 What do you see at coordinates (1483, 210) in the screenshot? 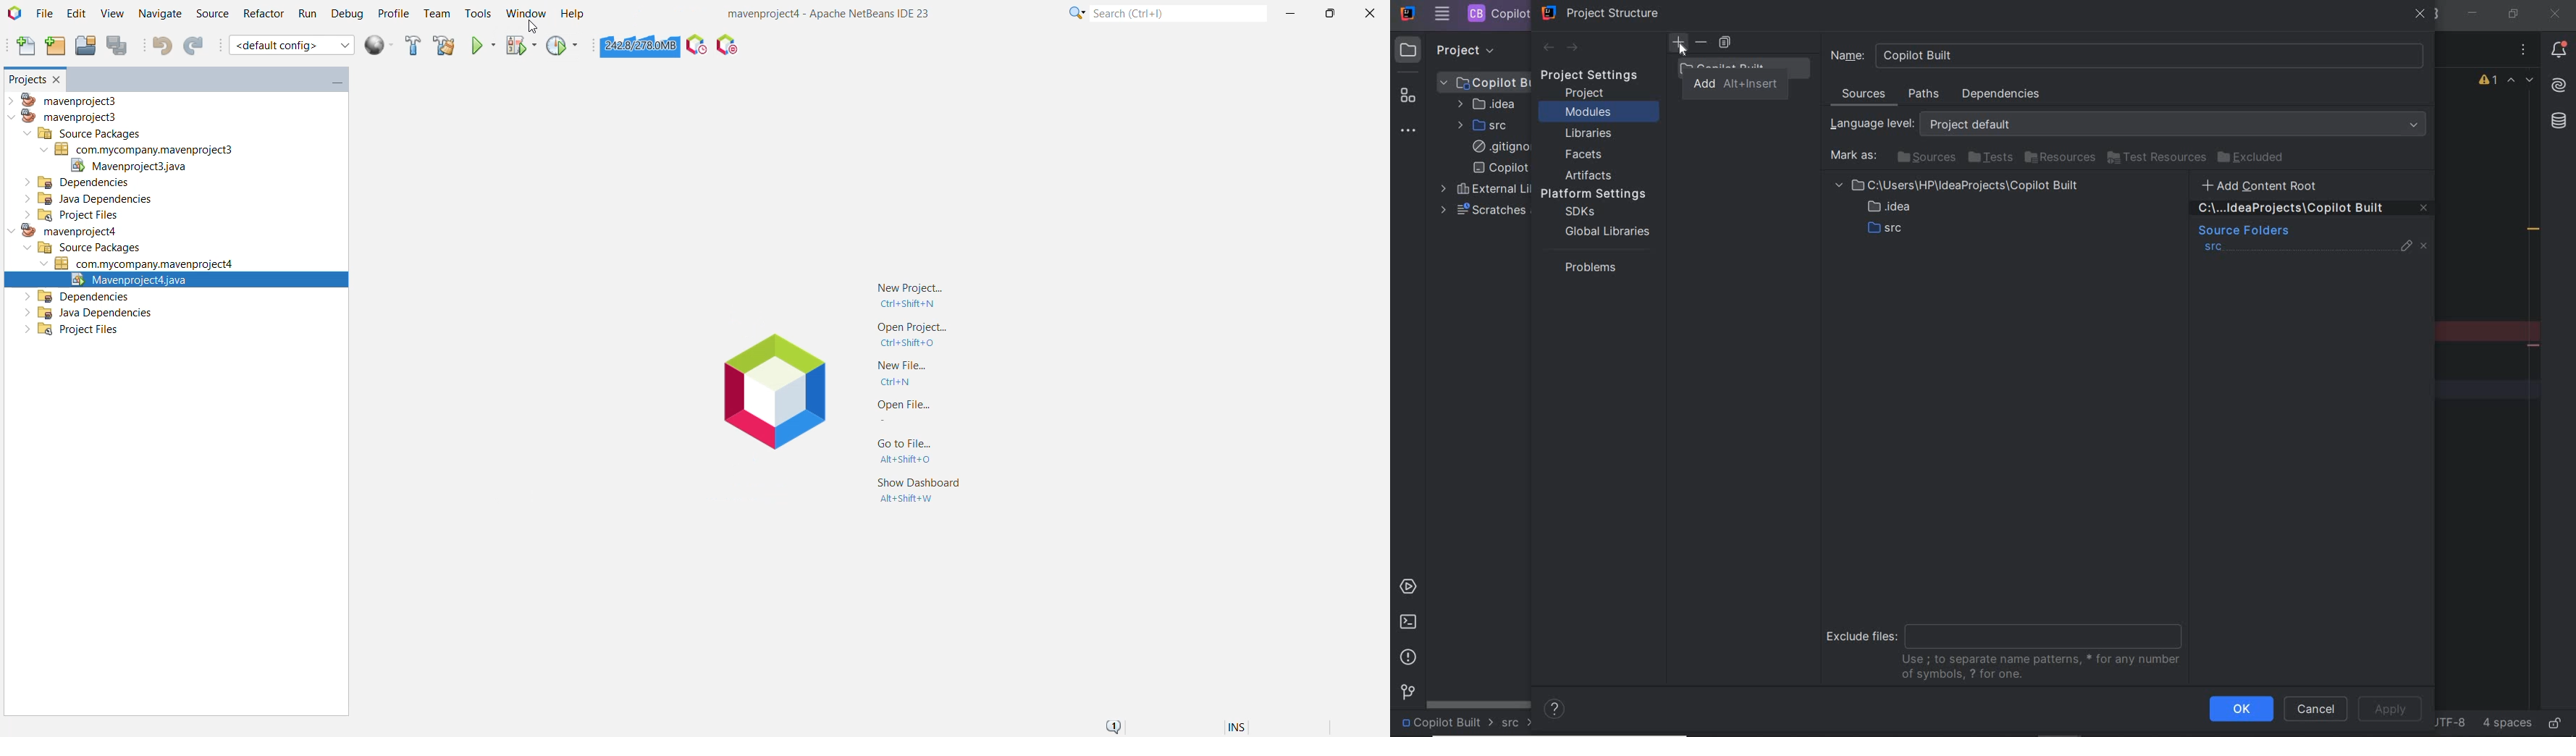
I see `scratches and consoles` at bounding box center [1483, 210].